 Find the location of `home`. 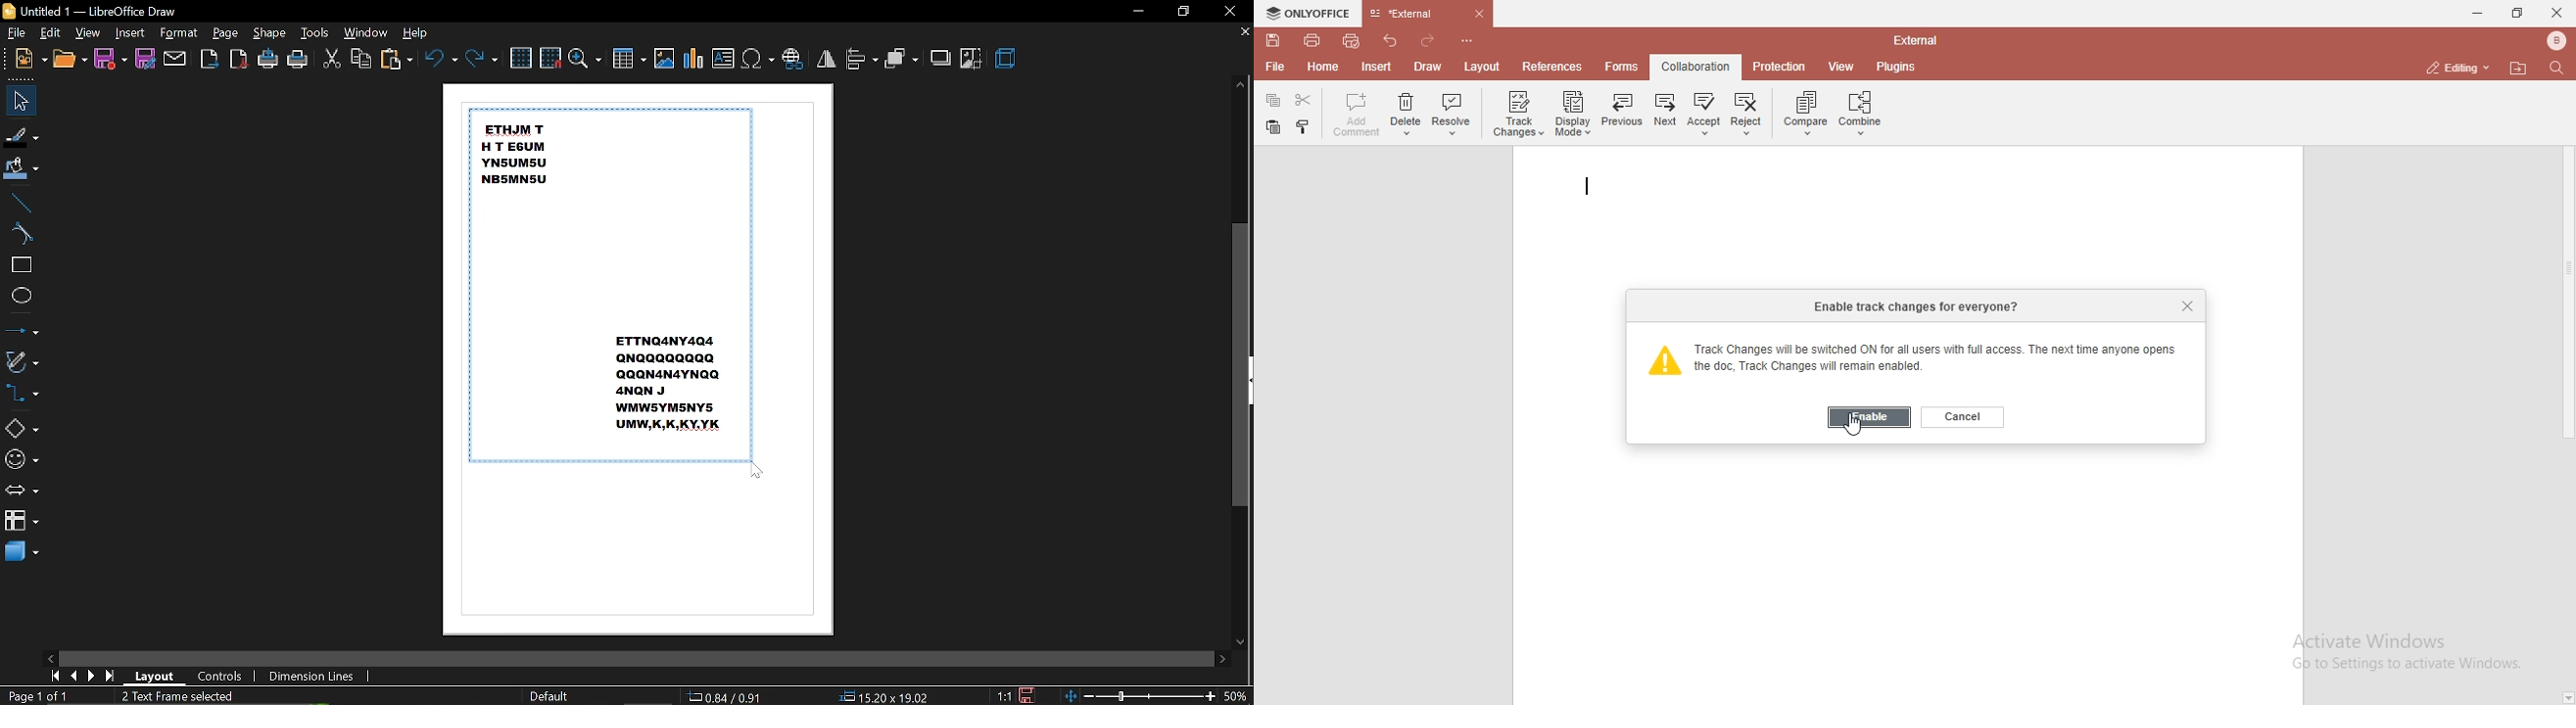

home is located at coordinates (1323, 68).